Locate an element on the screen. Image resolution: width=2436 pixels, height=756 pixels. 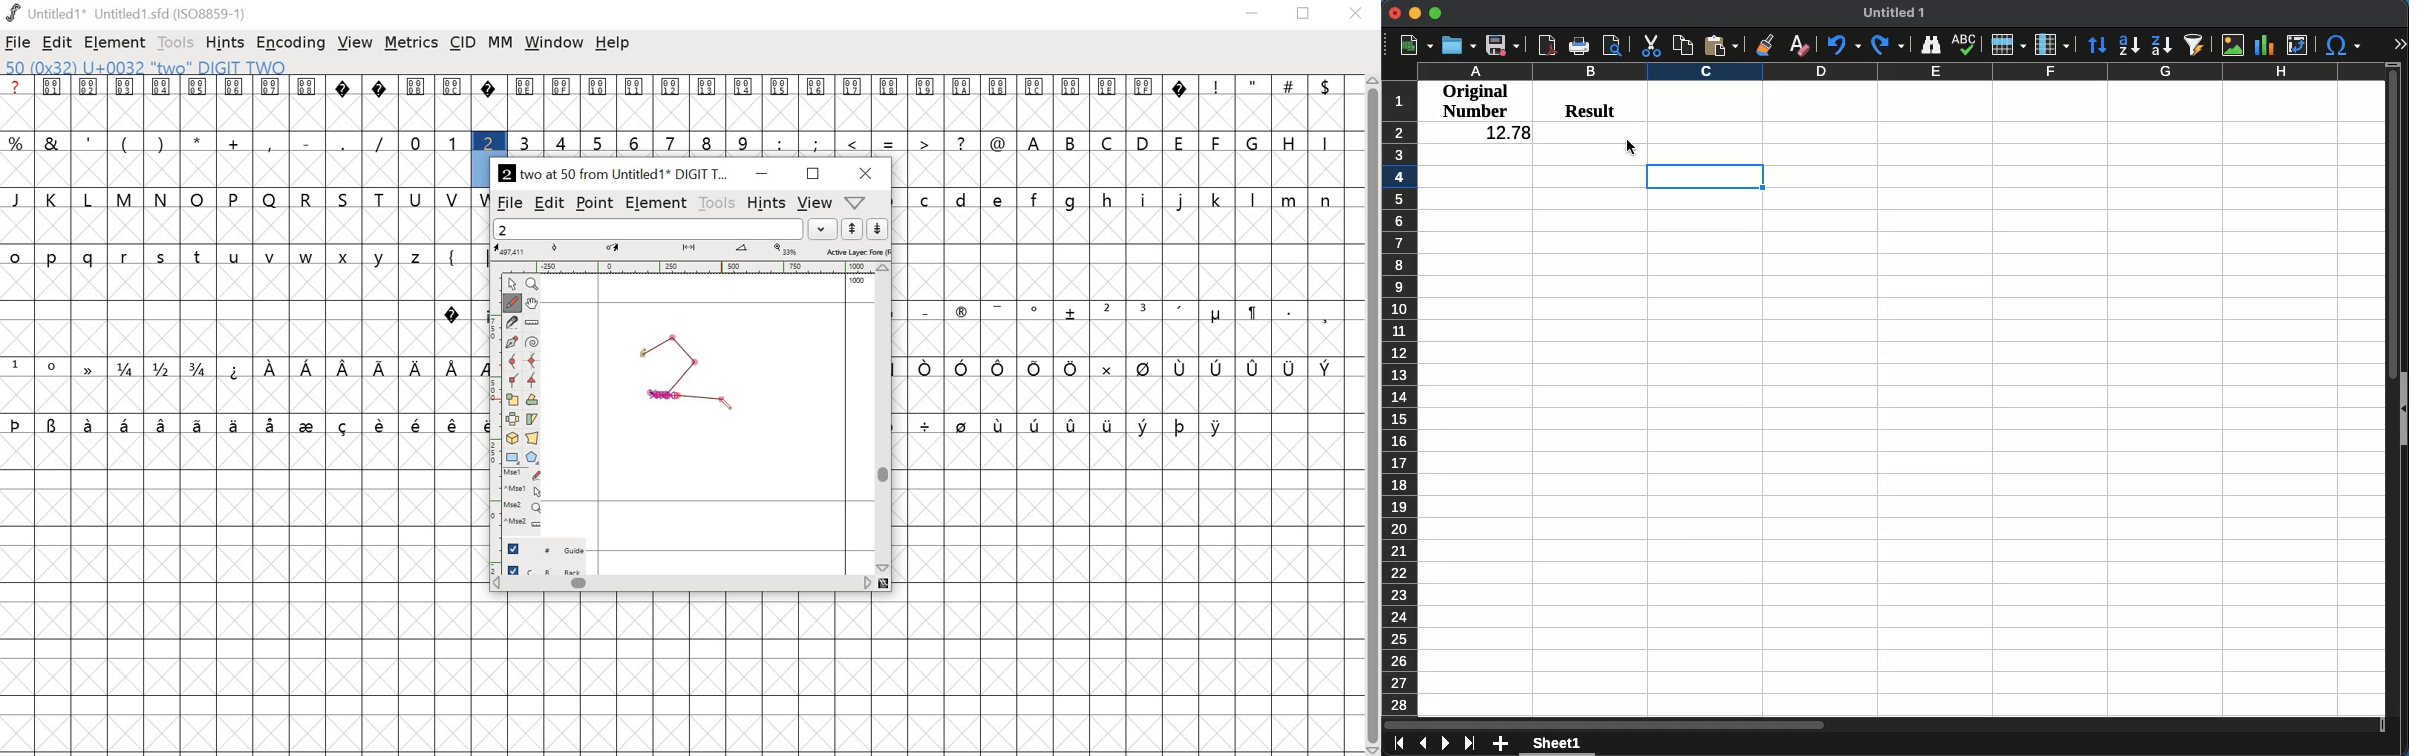
mouse left button is located at coordinates (526, 475).